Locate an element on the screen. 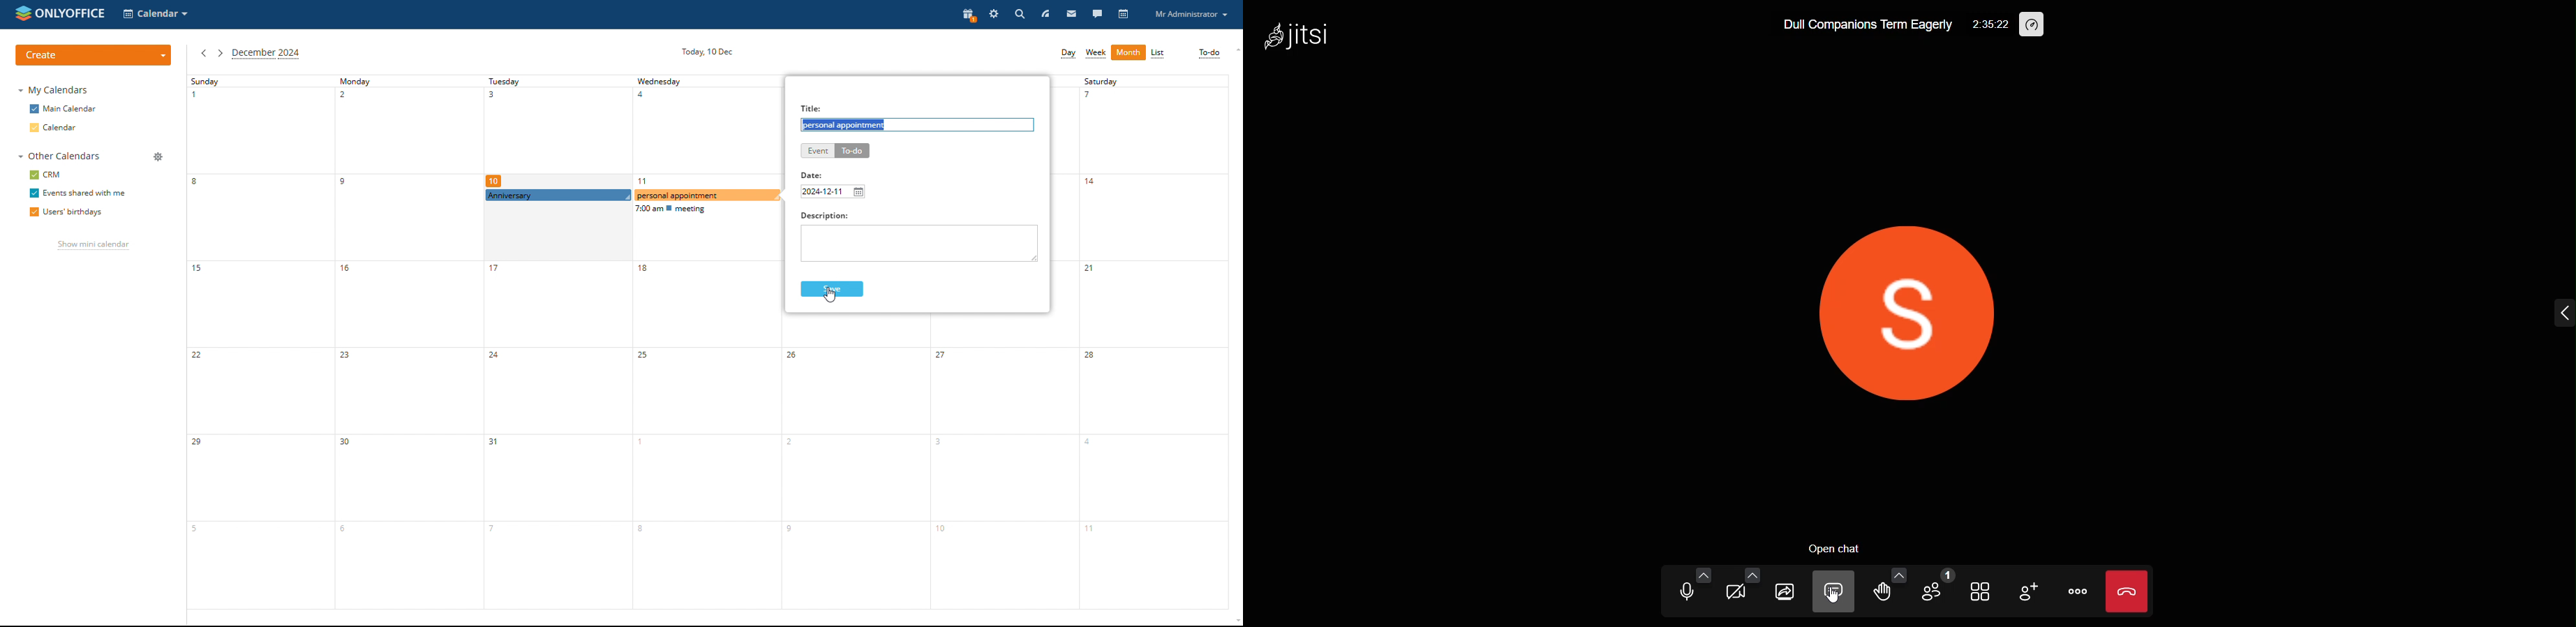 Image resolution: width=2576 pixels, height=644 pixels. time is located at coordinates (1990, 23).